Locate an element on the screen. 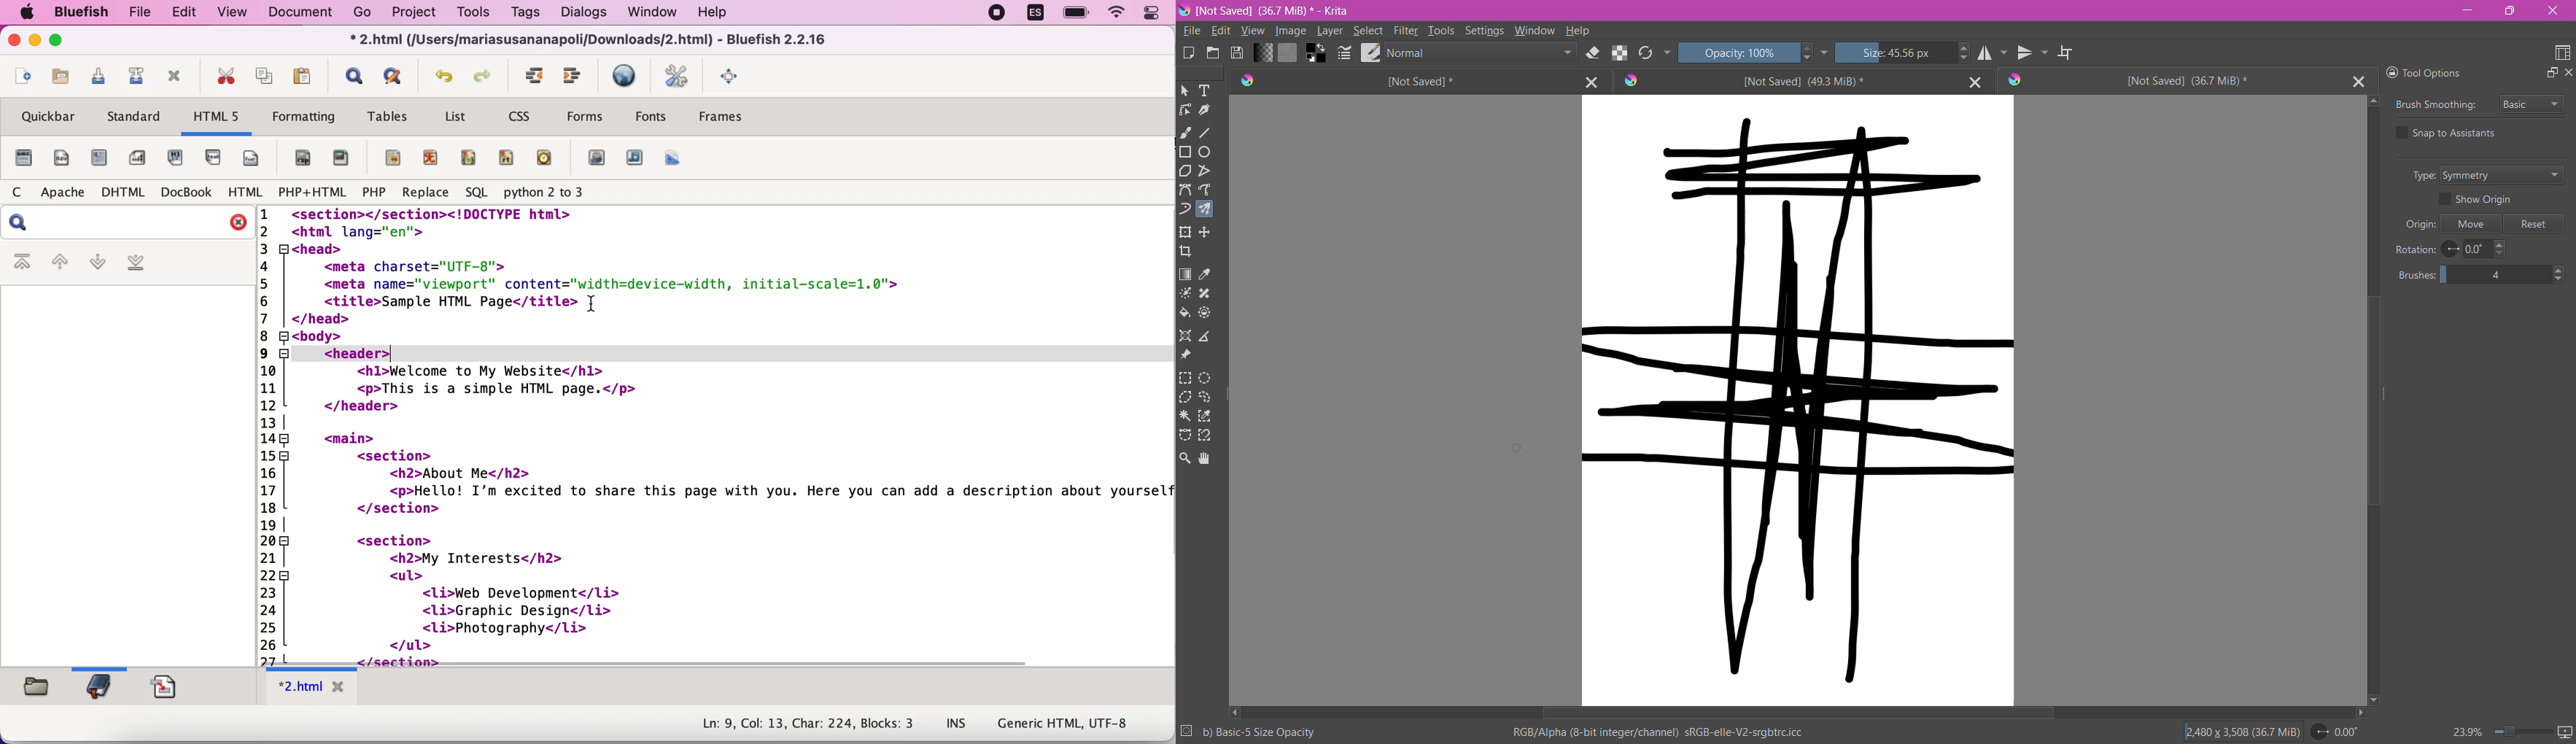  aside is located at coordinates (138, 155).